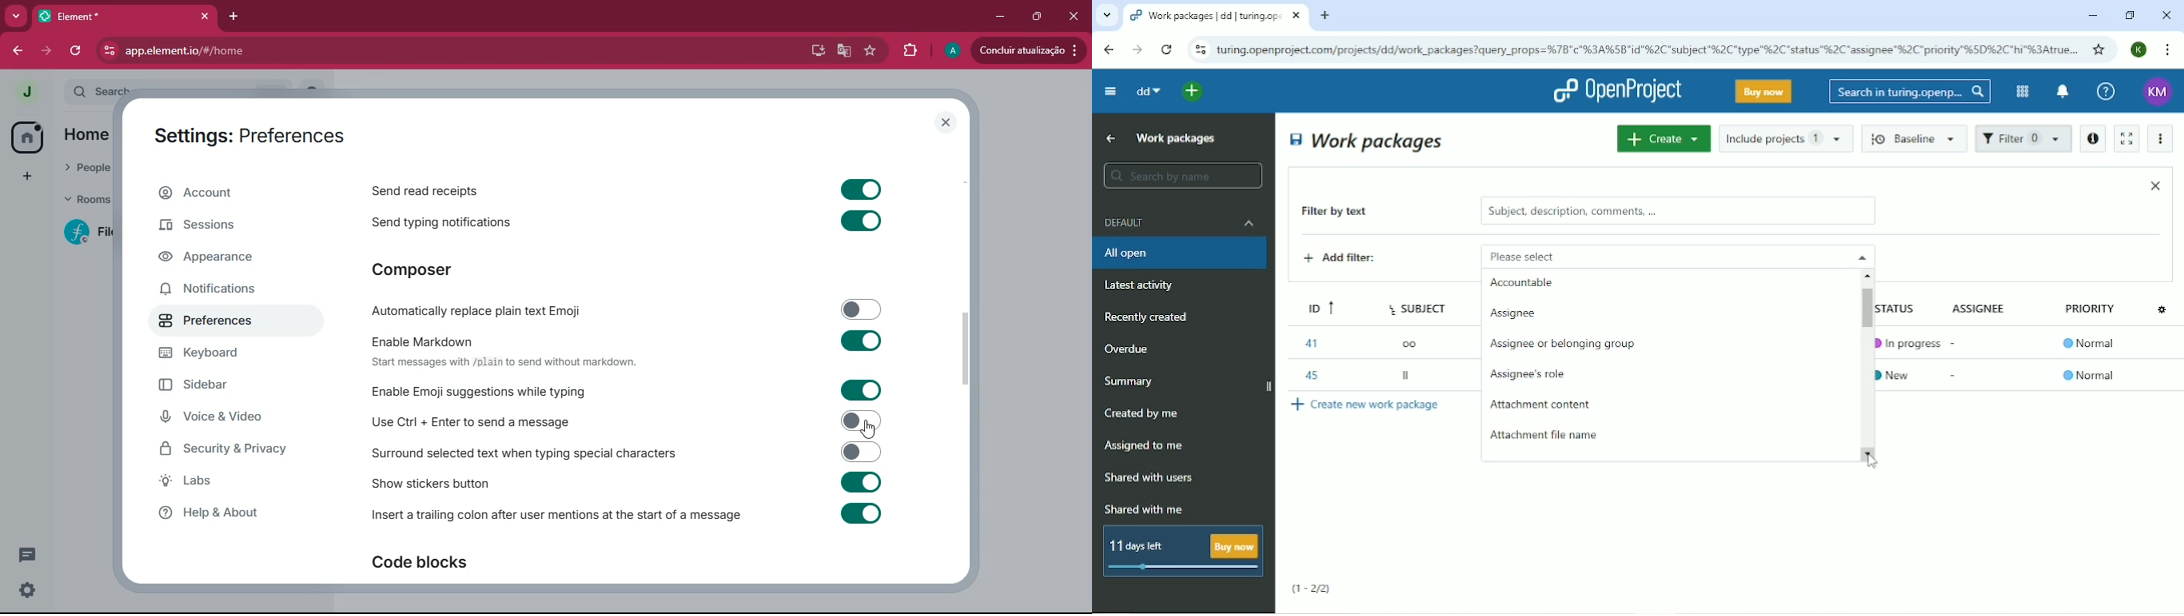 The width and height of the screenshot is (2184, 616). What do you see at coordinates (1166, 49) in the screenshot?
I see `Reload this page` at bounding box center [1166, 49].